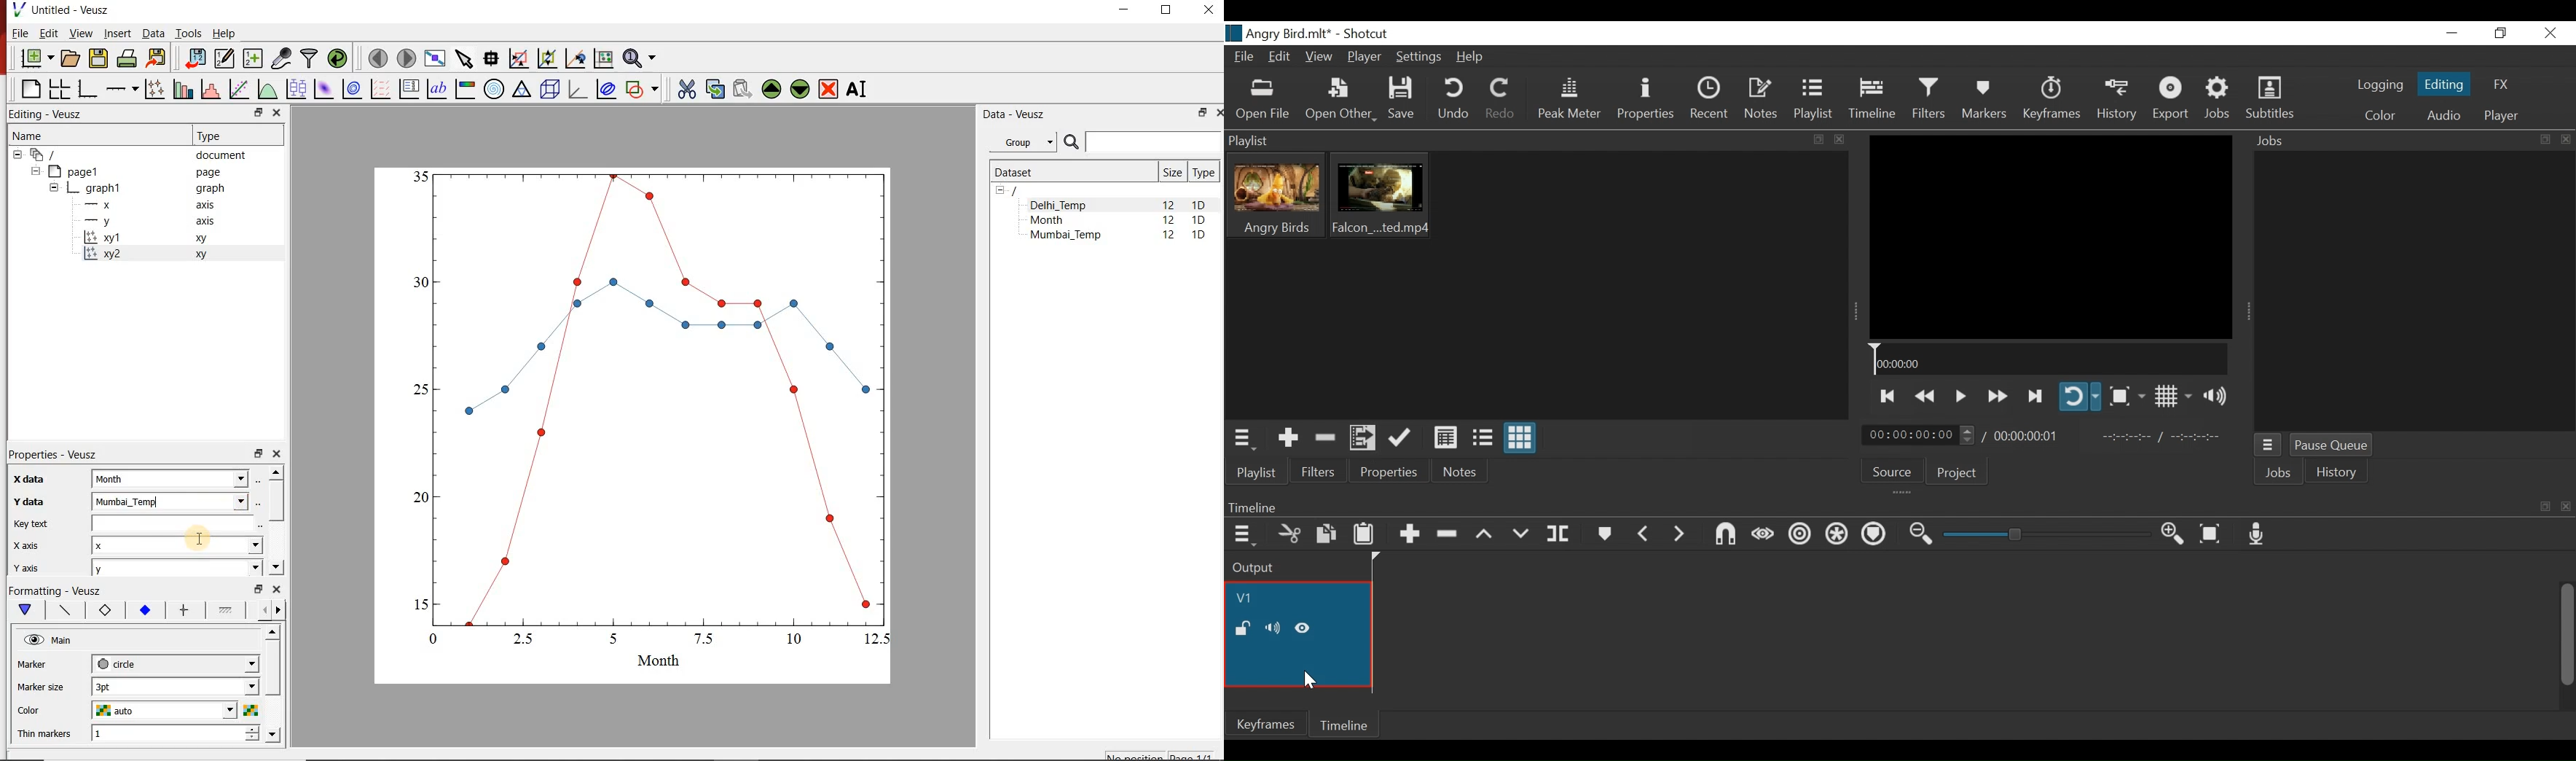  Describe the element at coordinates (2546, 140) in the screenshot. I see `expand` at that location.